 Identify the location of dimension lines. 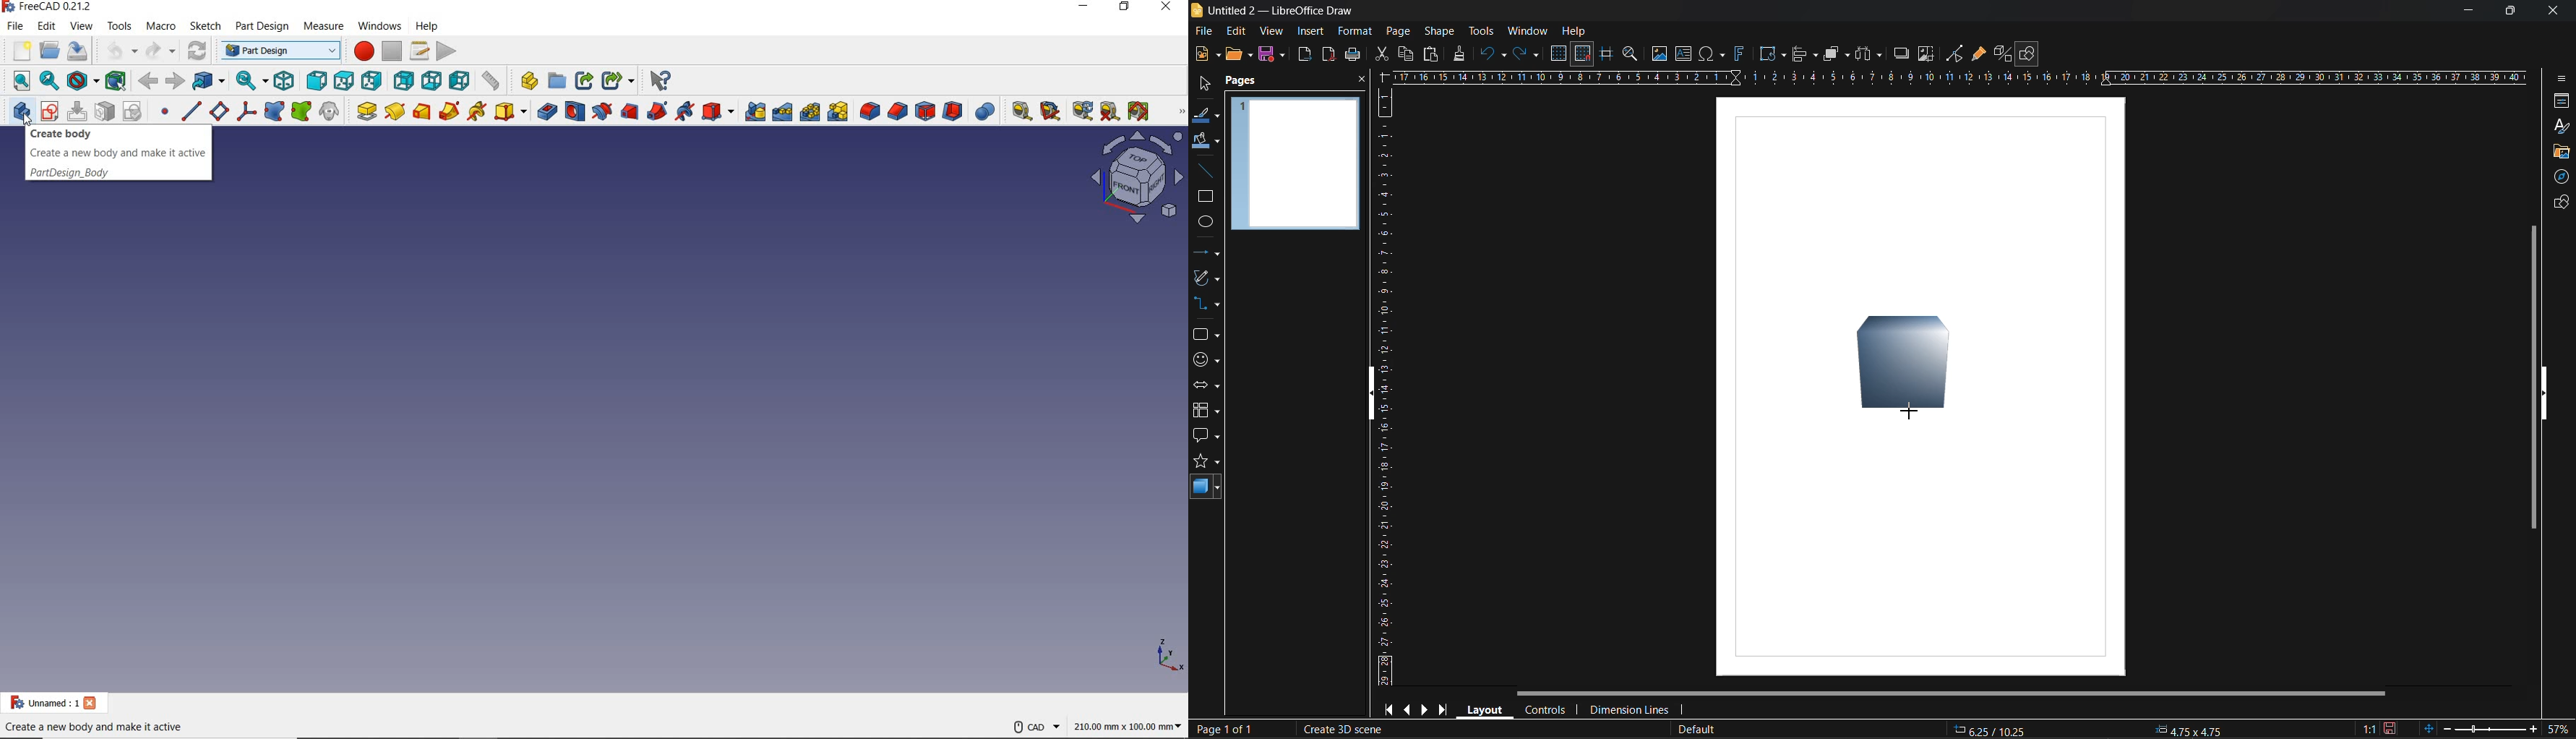
(1630, 707).